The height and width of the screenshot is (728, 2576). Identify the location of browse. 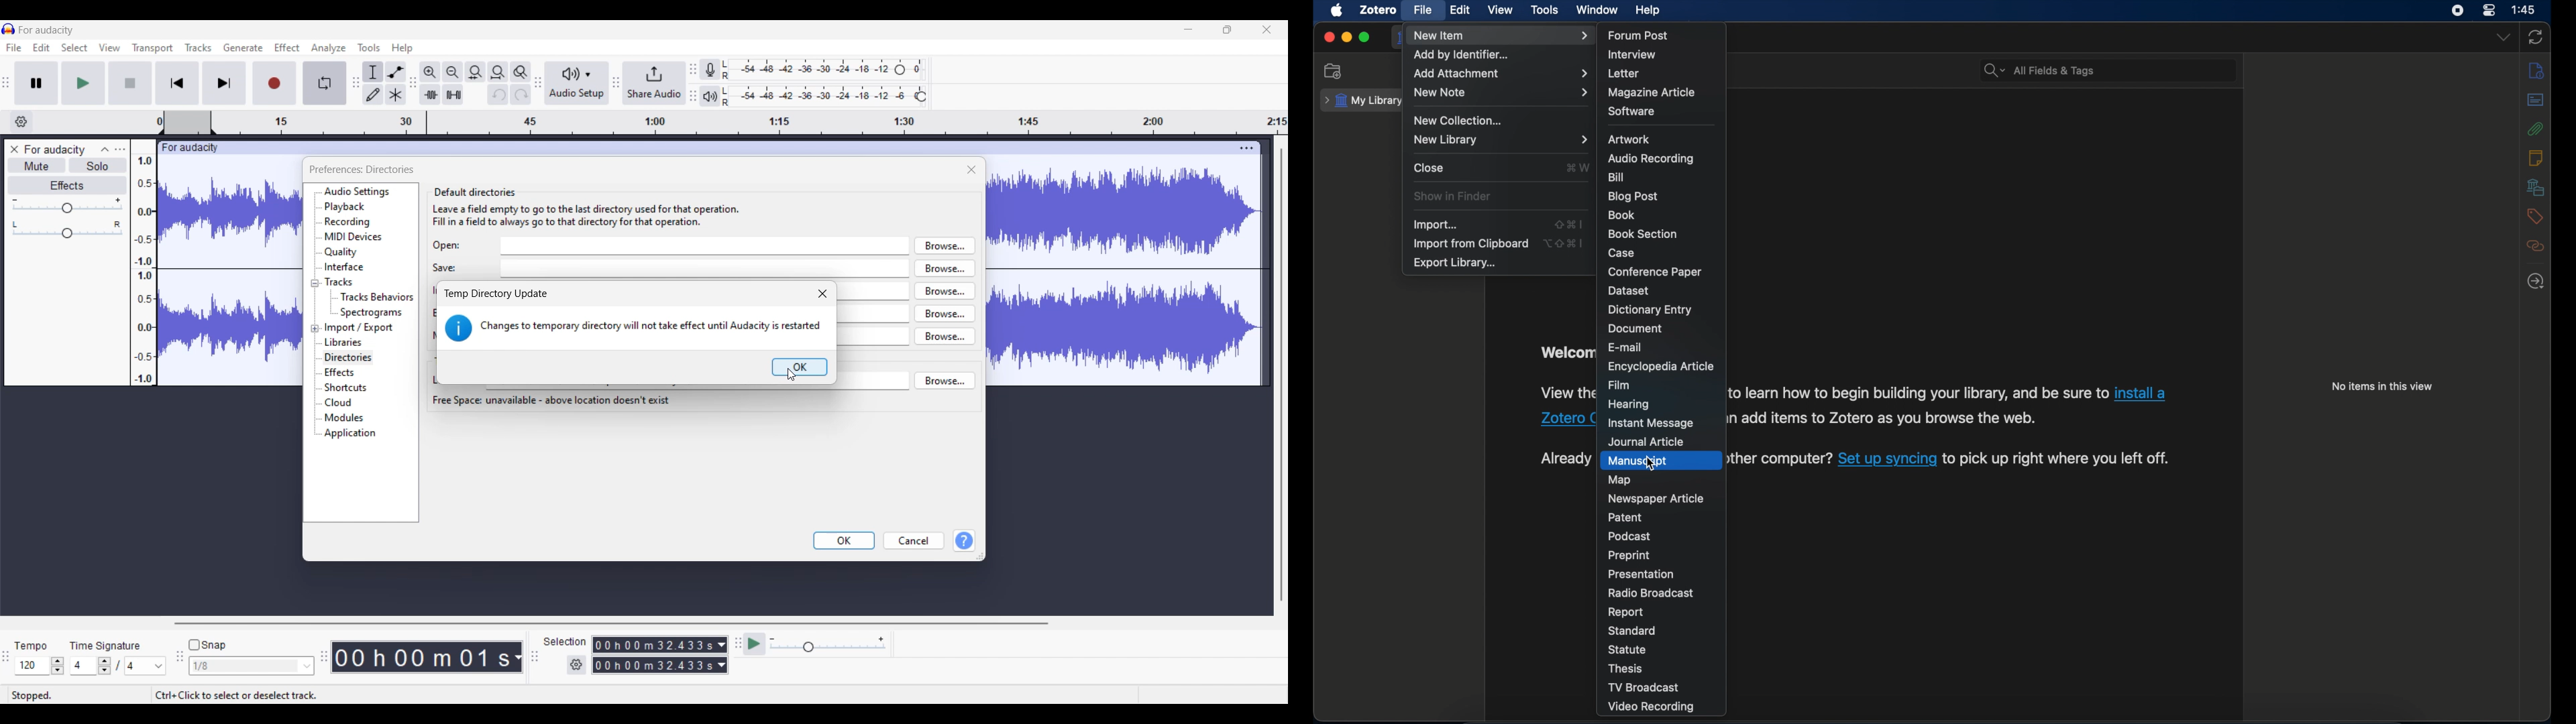
(945, 245).